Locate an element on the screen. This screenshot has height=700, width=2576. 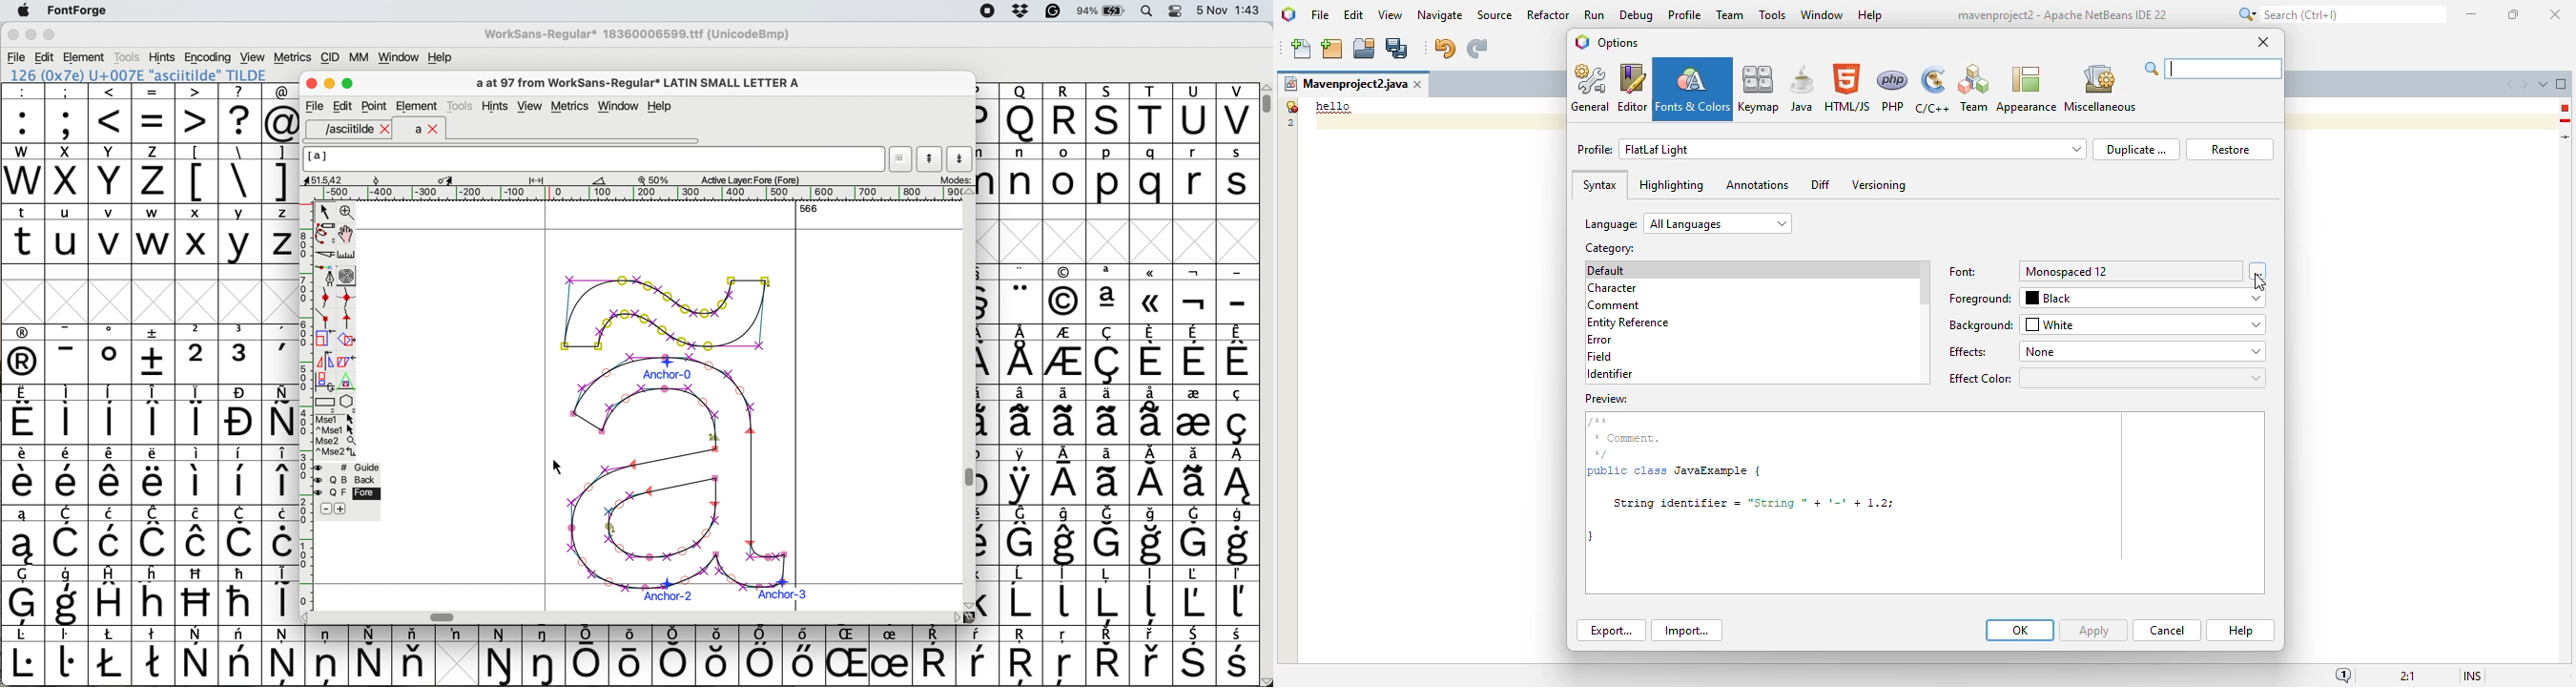
show previous letter is located at coordinates (930, 159).